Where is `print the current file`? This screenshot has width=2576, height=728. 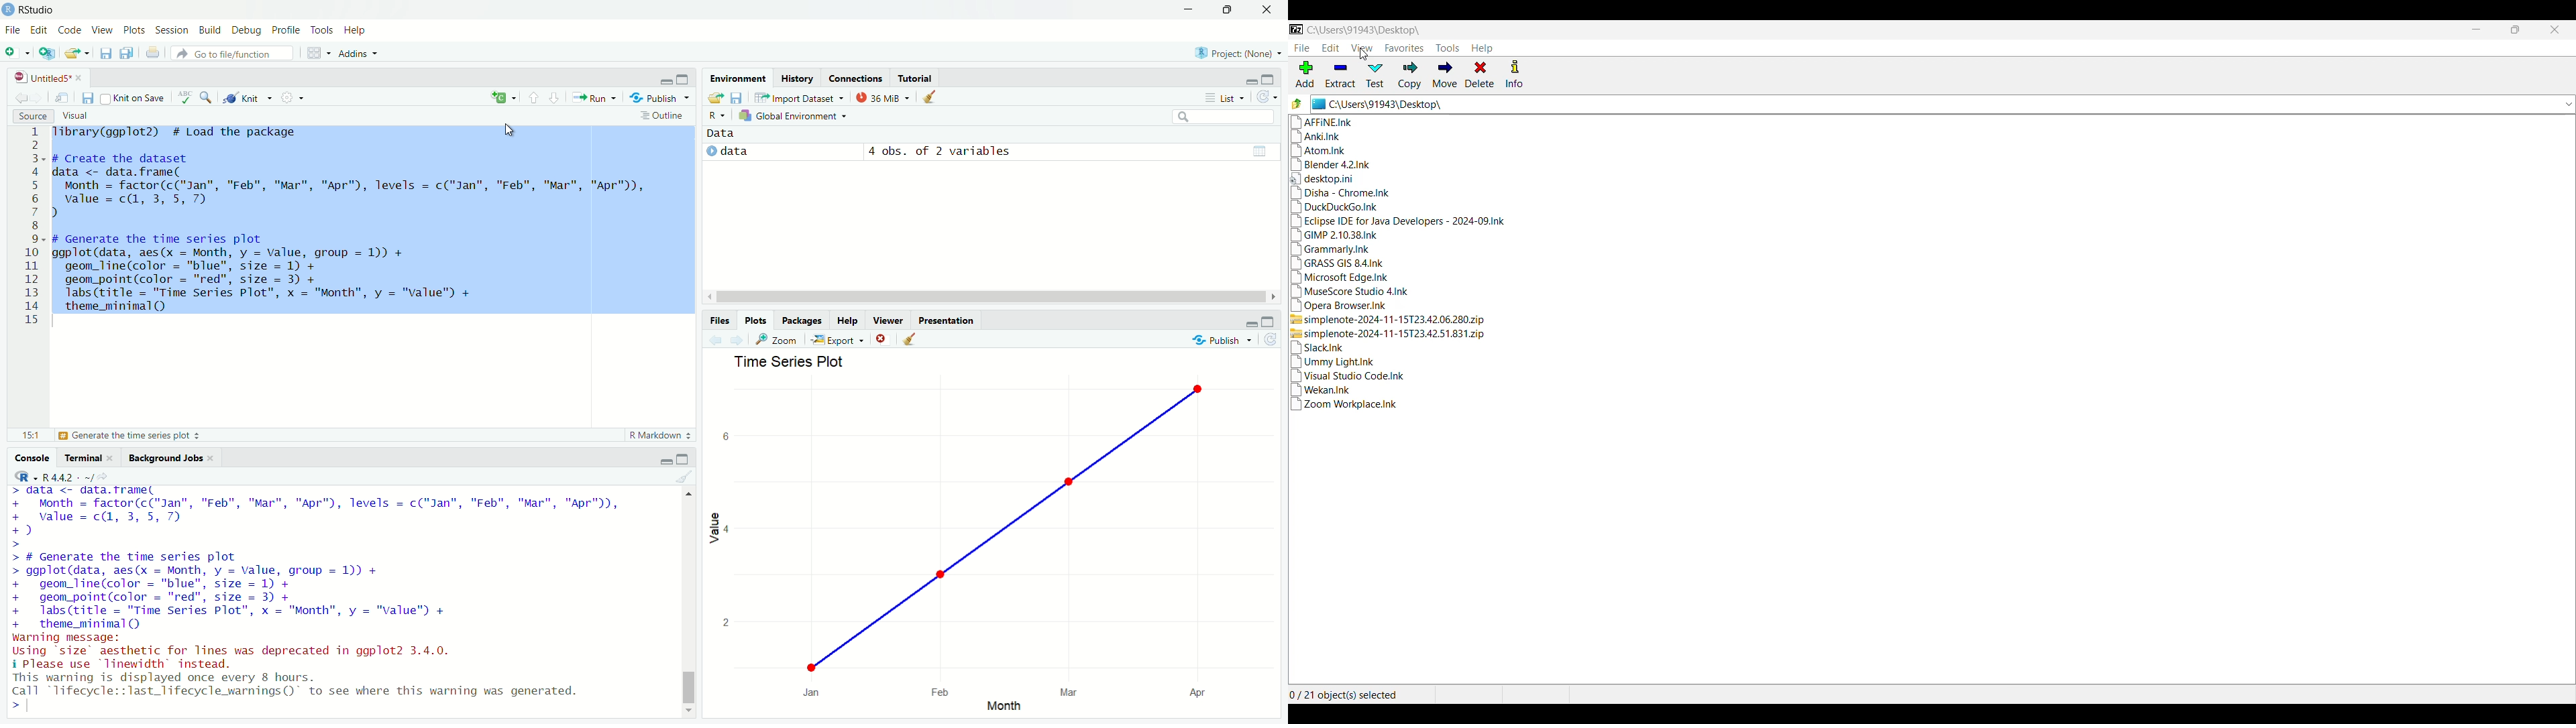
print the current file is located at coordinates (152, 52).